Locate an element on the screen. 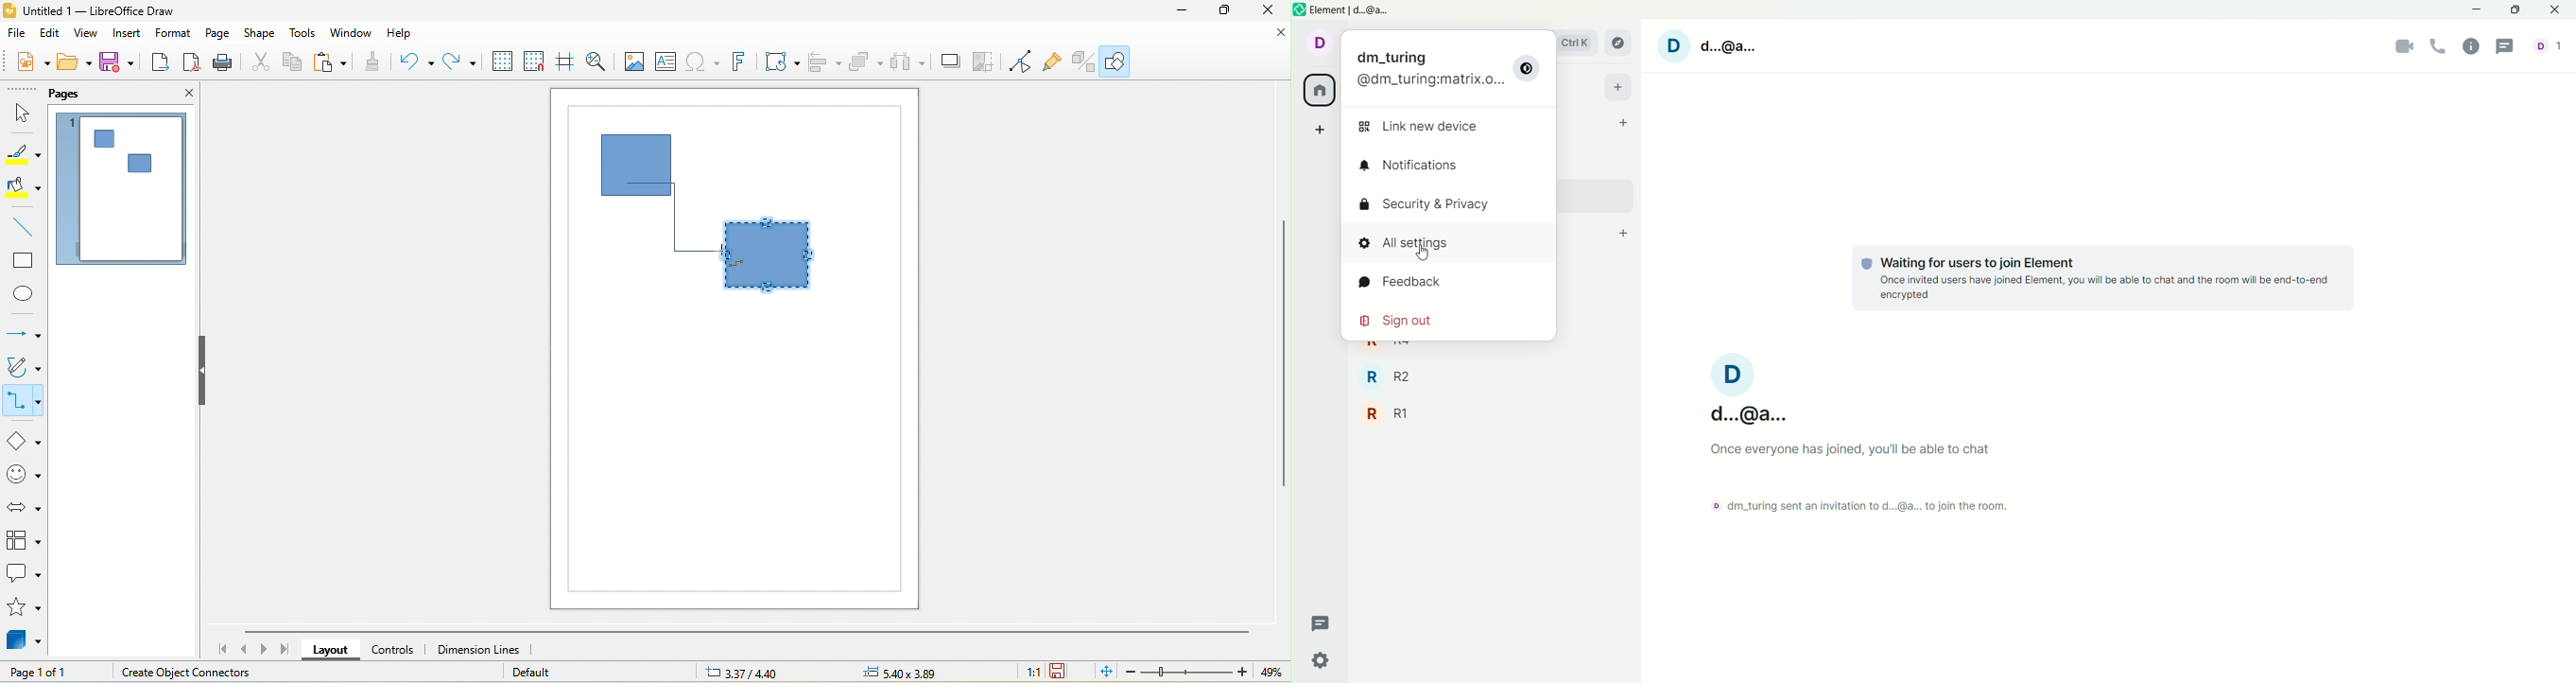  close is located at coordinates (1277, 32).